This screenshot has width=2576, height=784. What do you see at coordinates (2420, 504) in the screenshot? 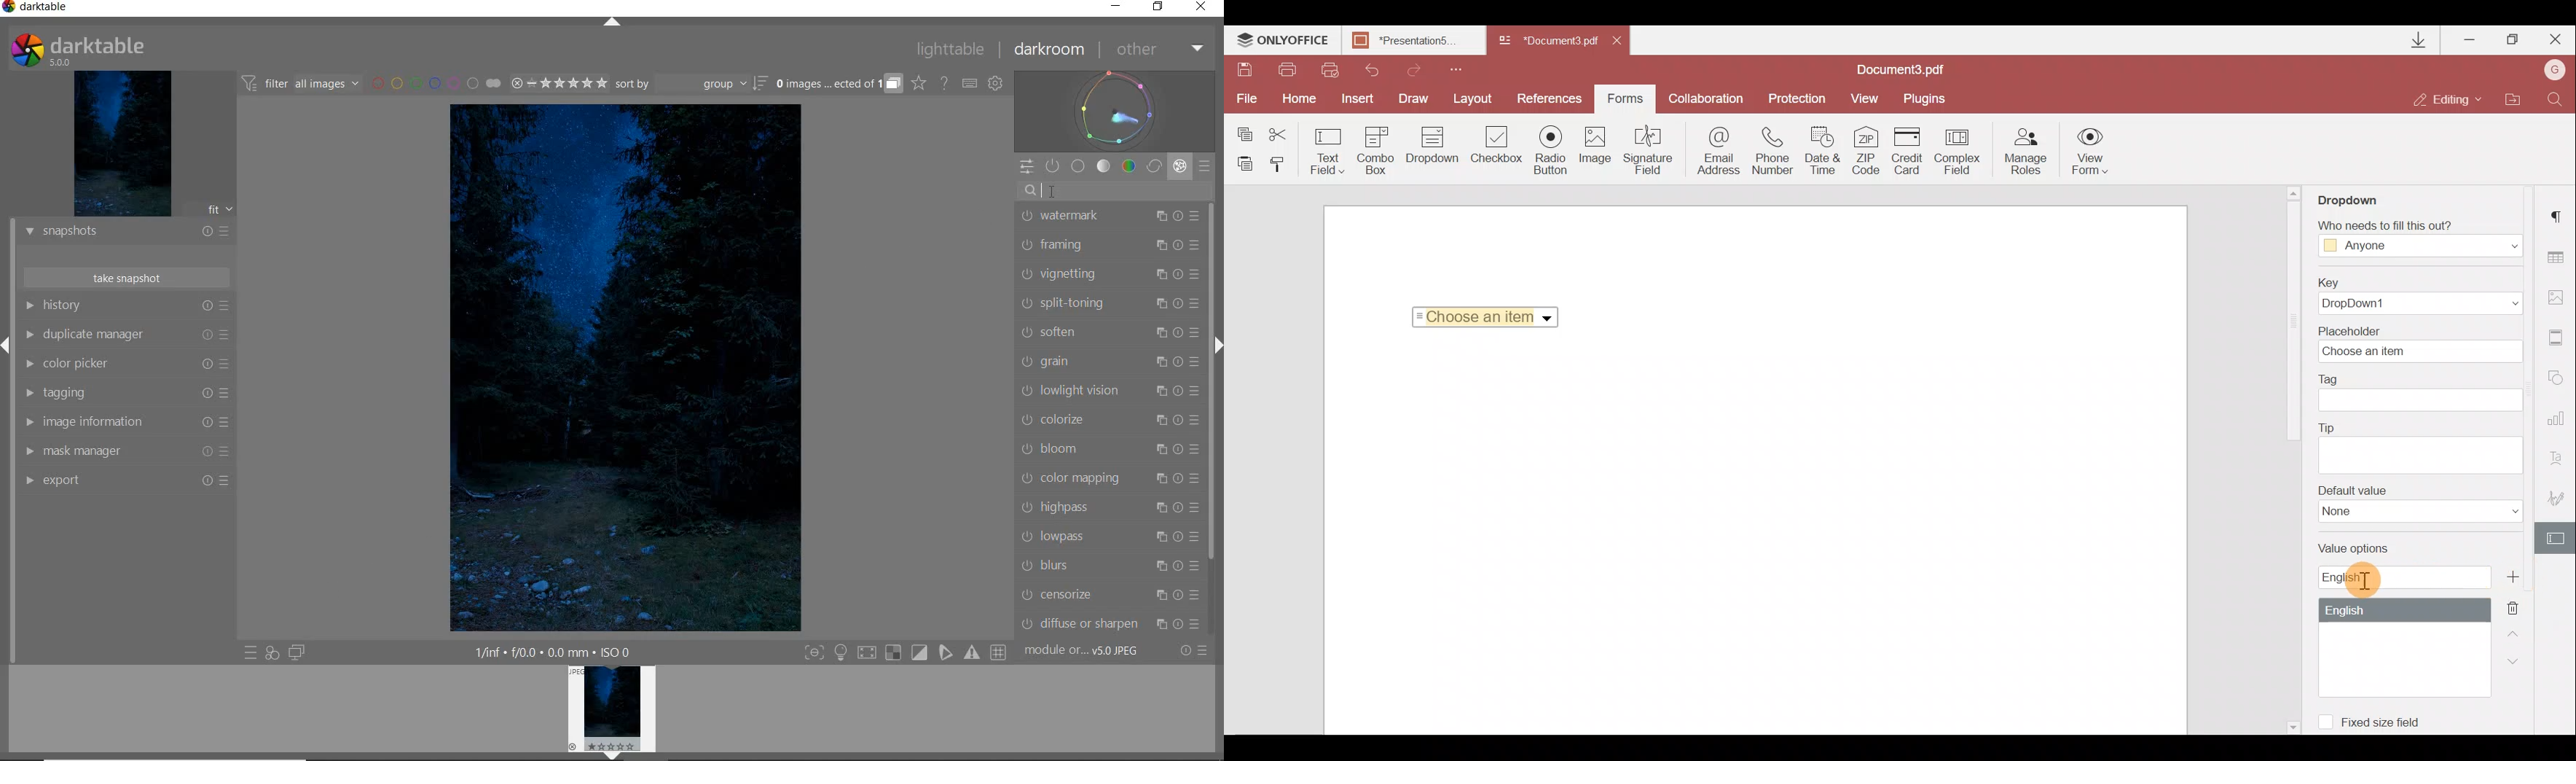
I see `Default value` at bounding box center [2420, 504].